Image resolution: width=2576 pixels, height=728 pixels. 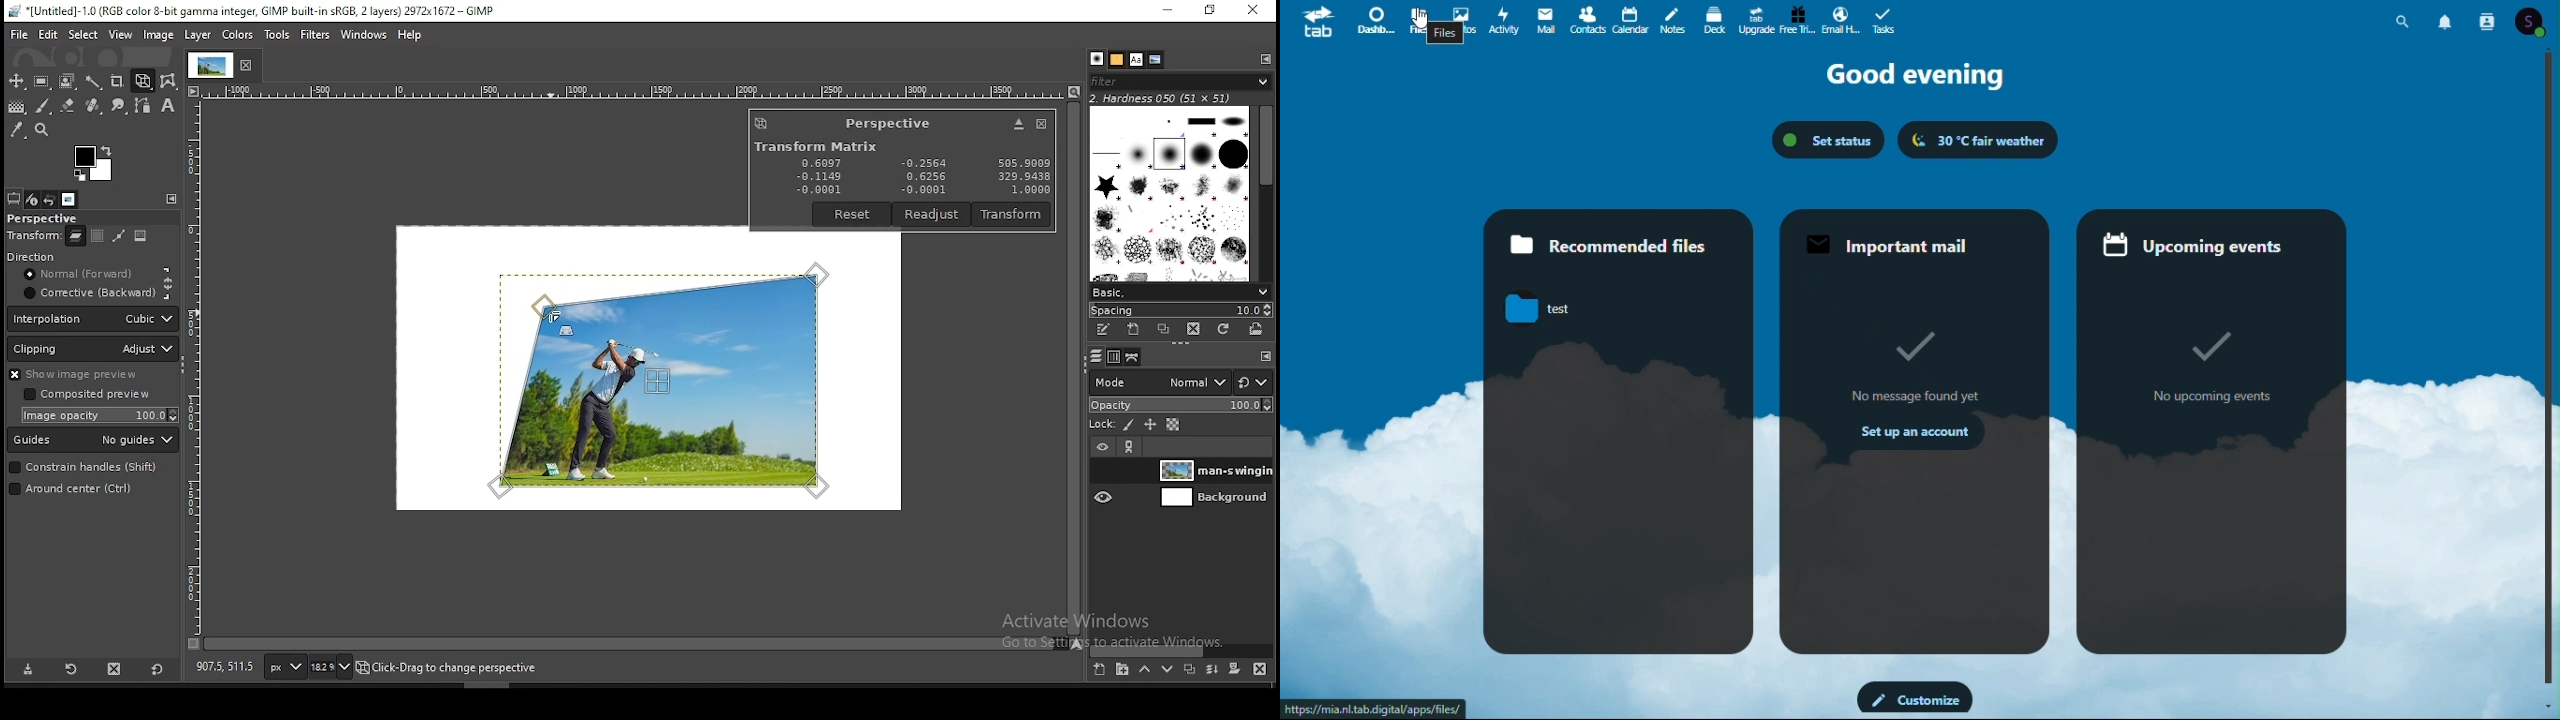 I want to click on restore, so click(x=1209, y=11).